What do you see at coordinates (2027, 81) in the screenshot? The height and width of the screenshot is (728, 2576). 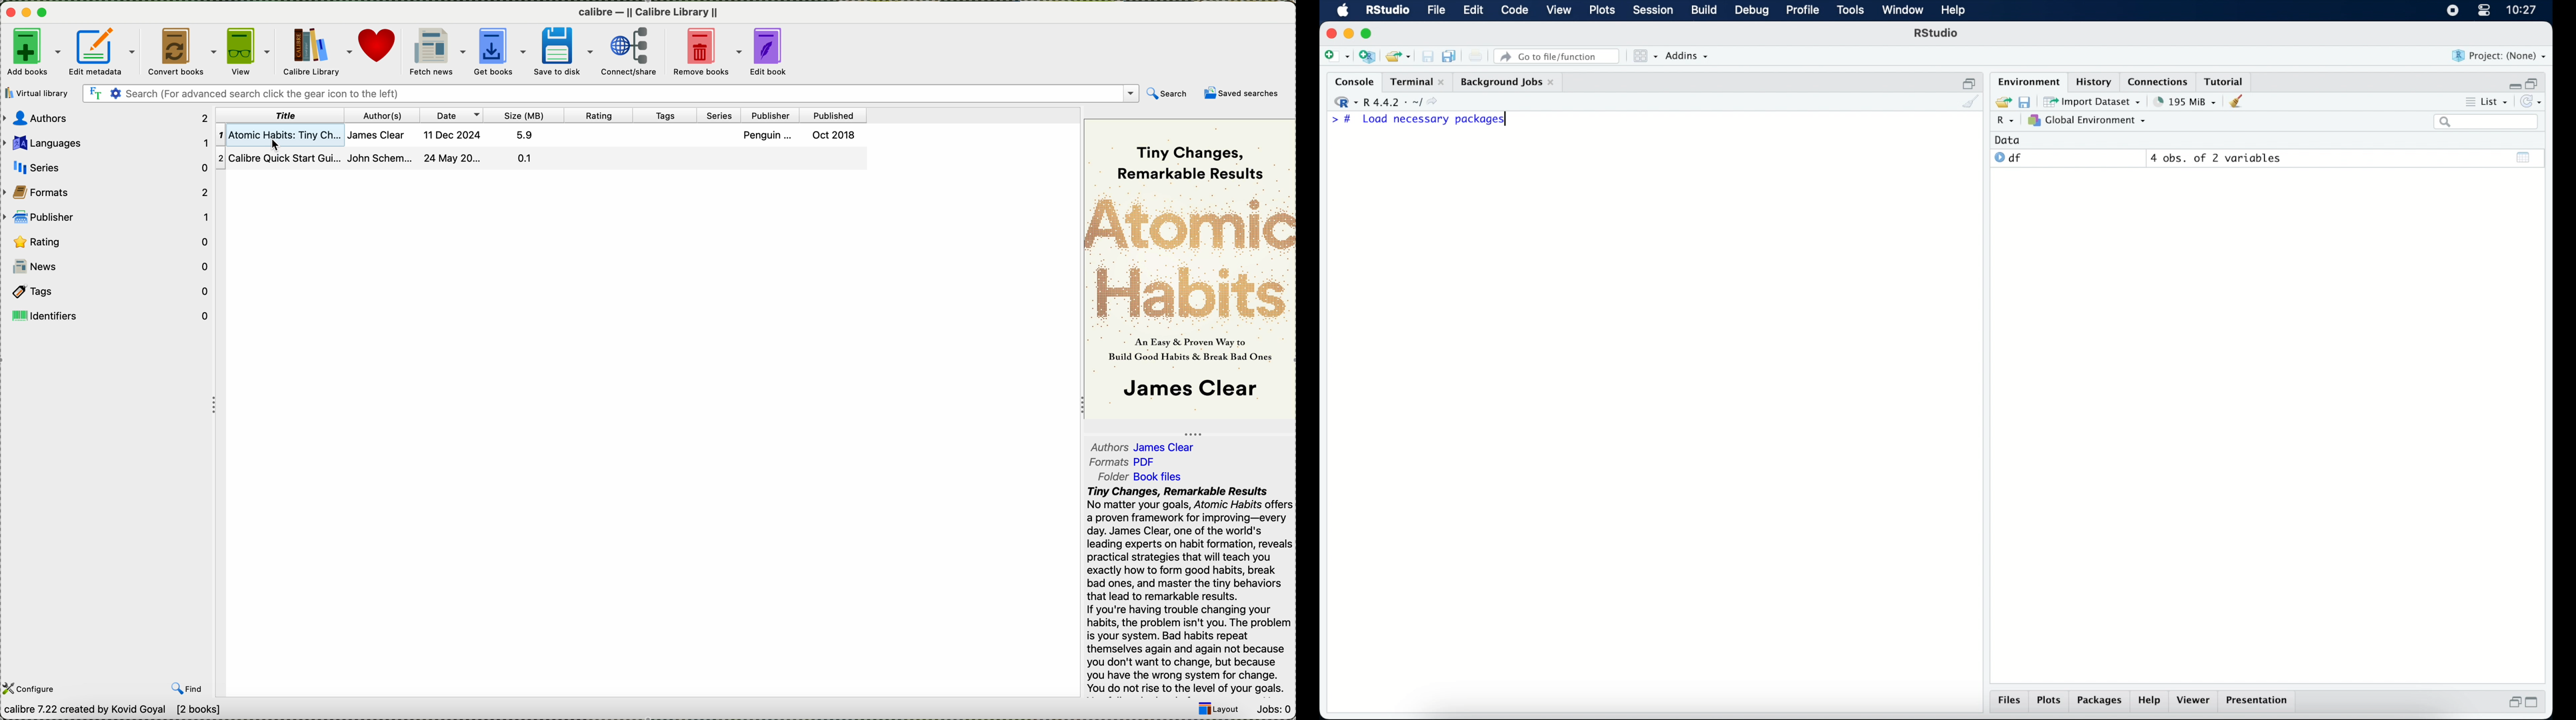 I see `environment` at bounding box center [2027, 81].